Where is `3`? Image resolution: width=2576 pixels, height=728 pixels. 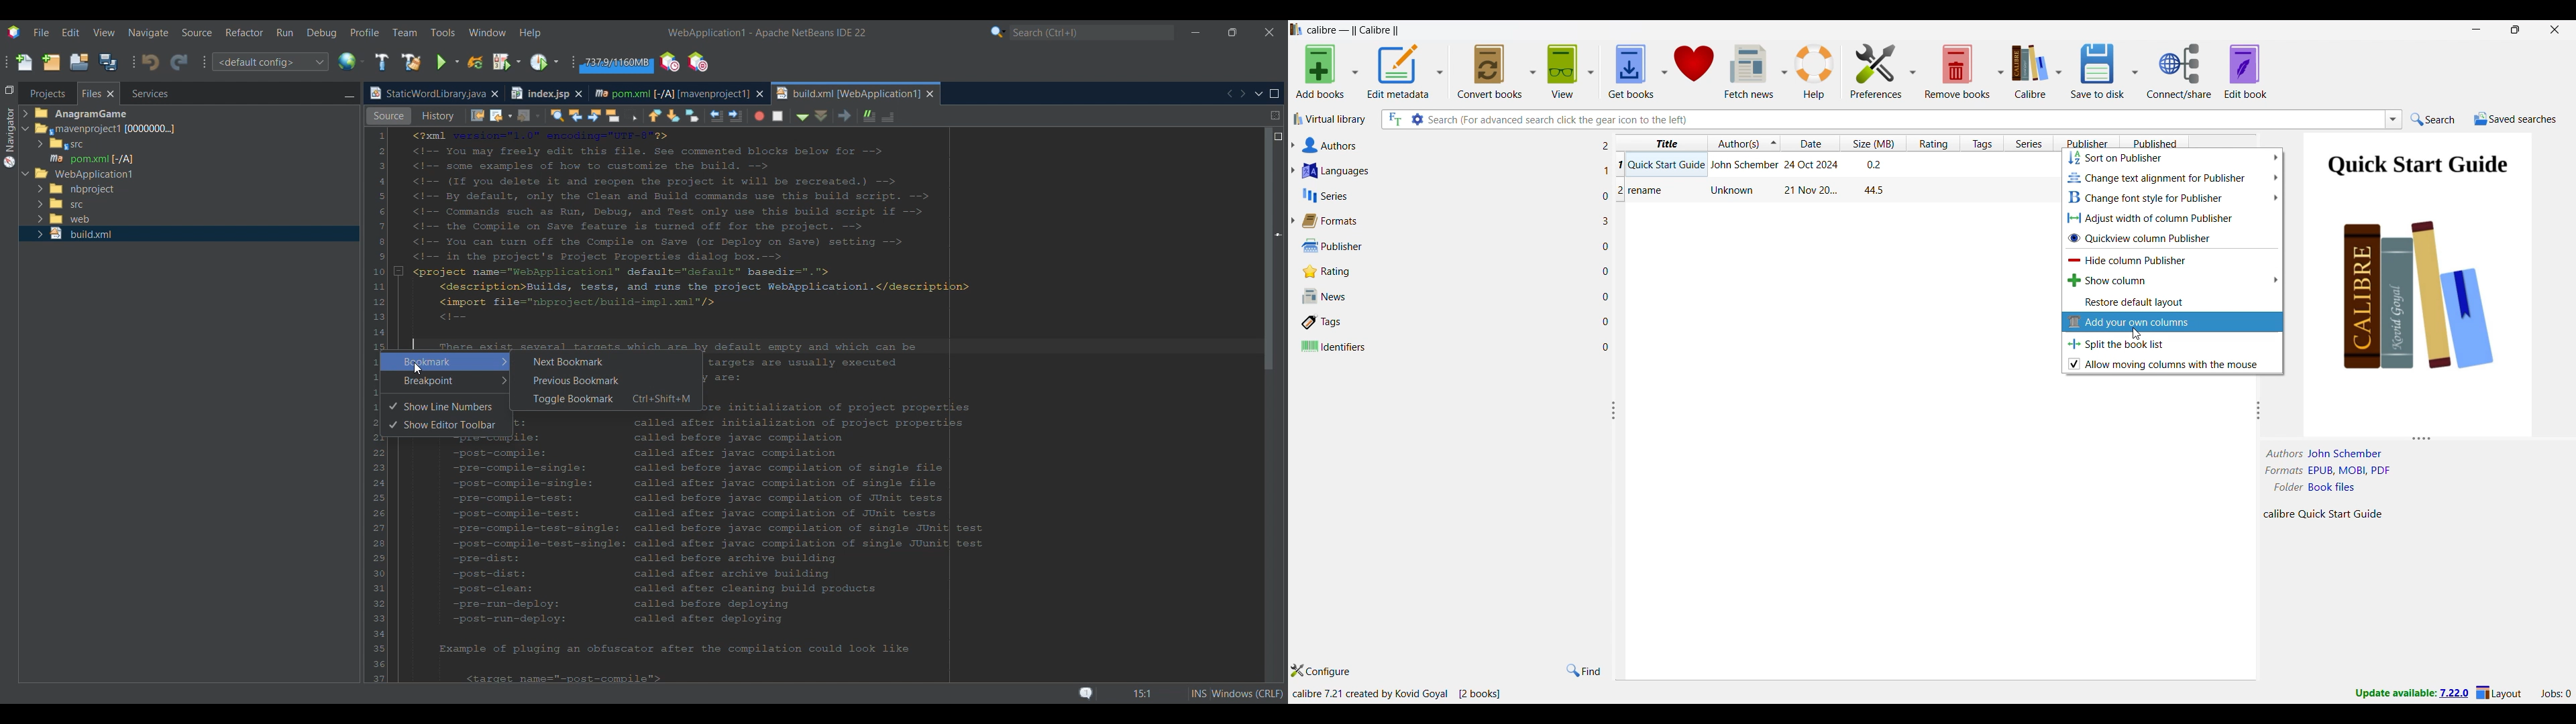 3 is located at coordinates (1608, 220).